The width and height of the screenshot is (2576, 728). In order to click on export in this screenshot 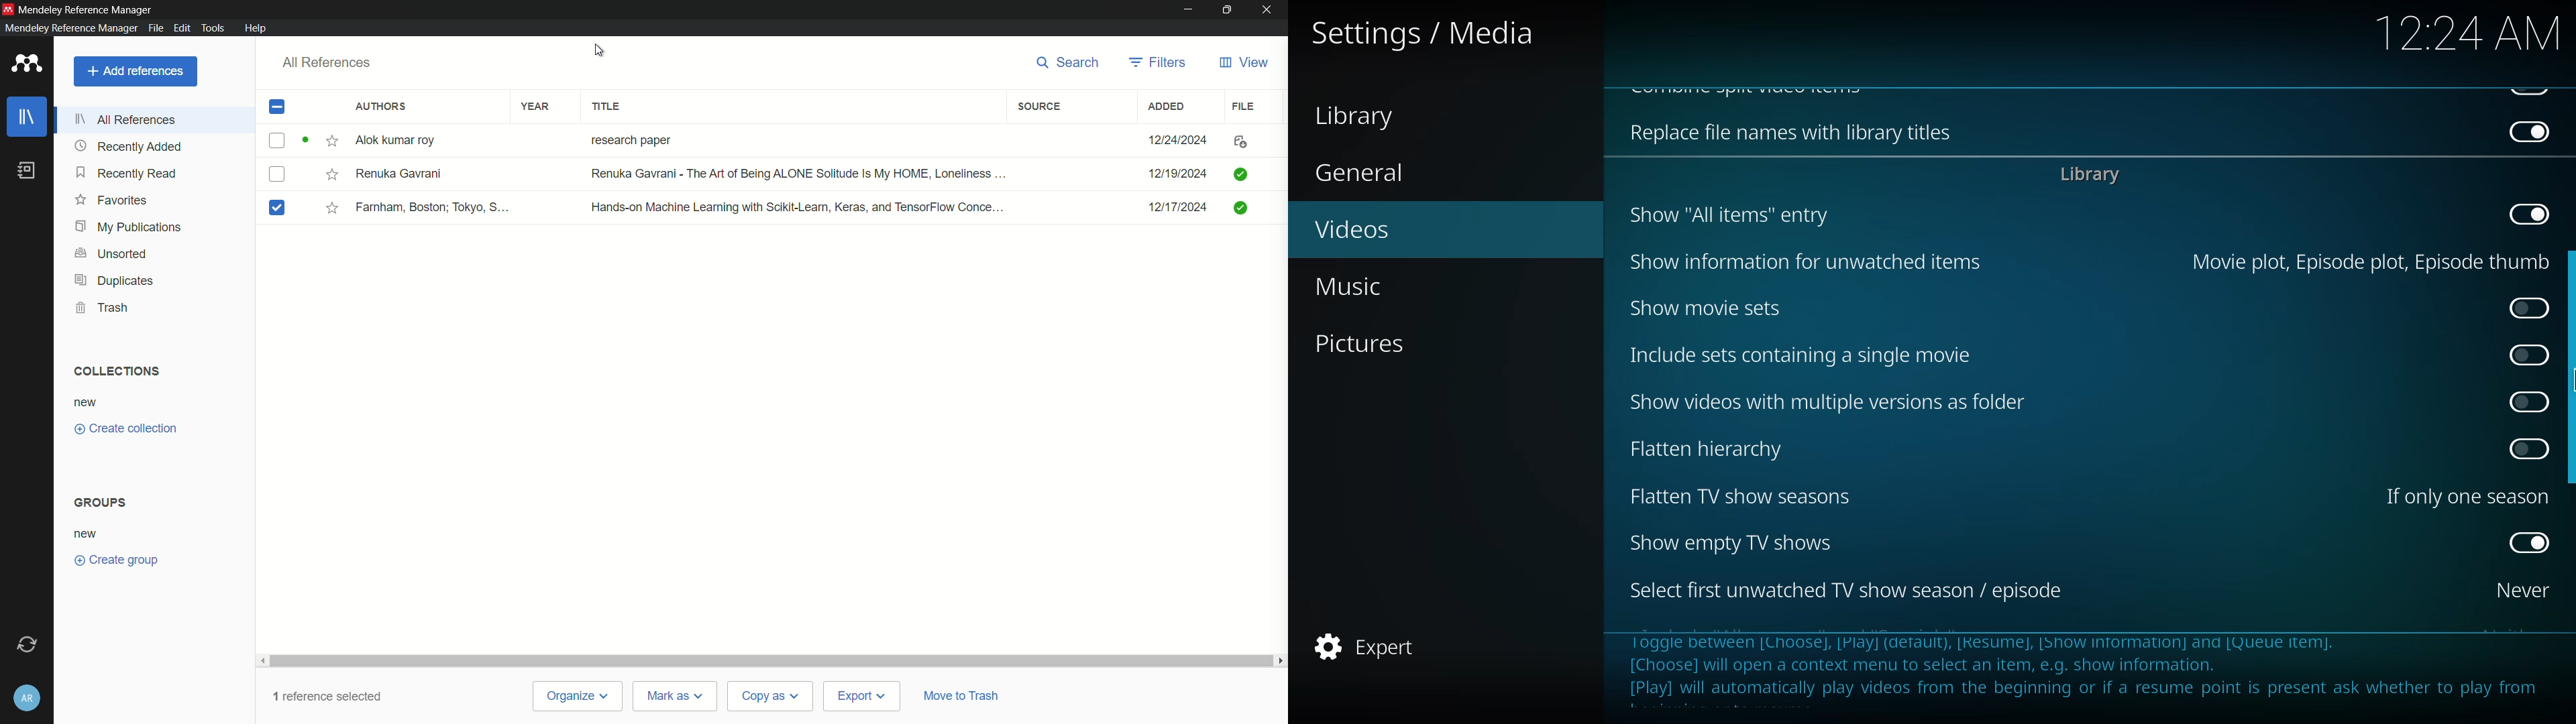, I will do `click(861, 697)`.